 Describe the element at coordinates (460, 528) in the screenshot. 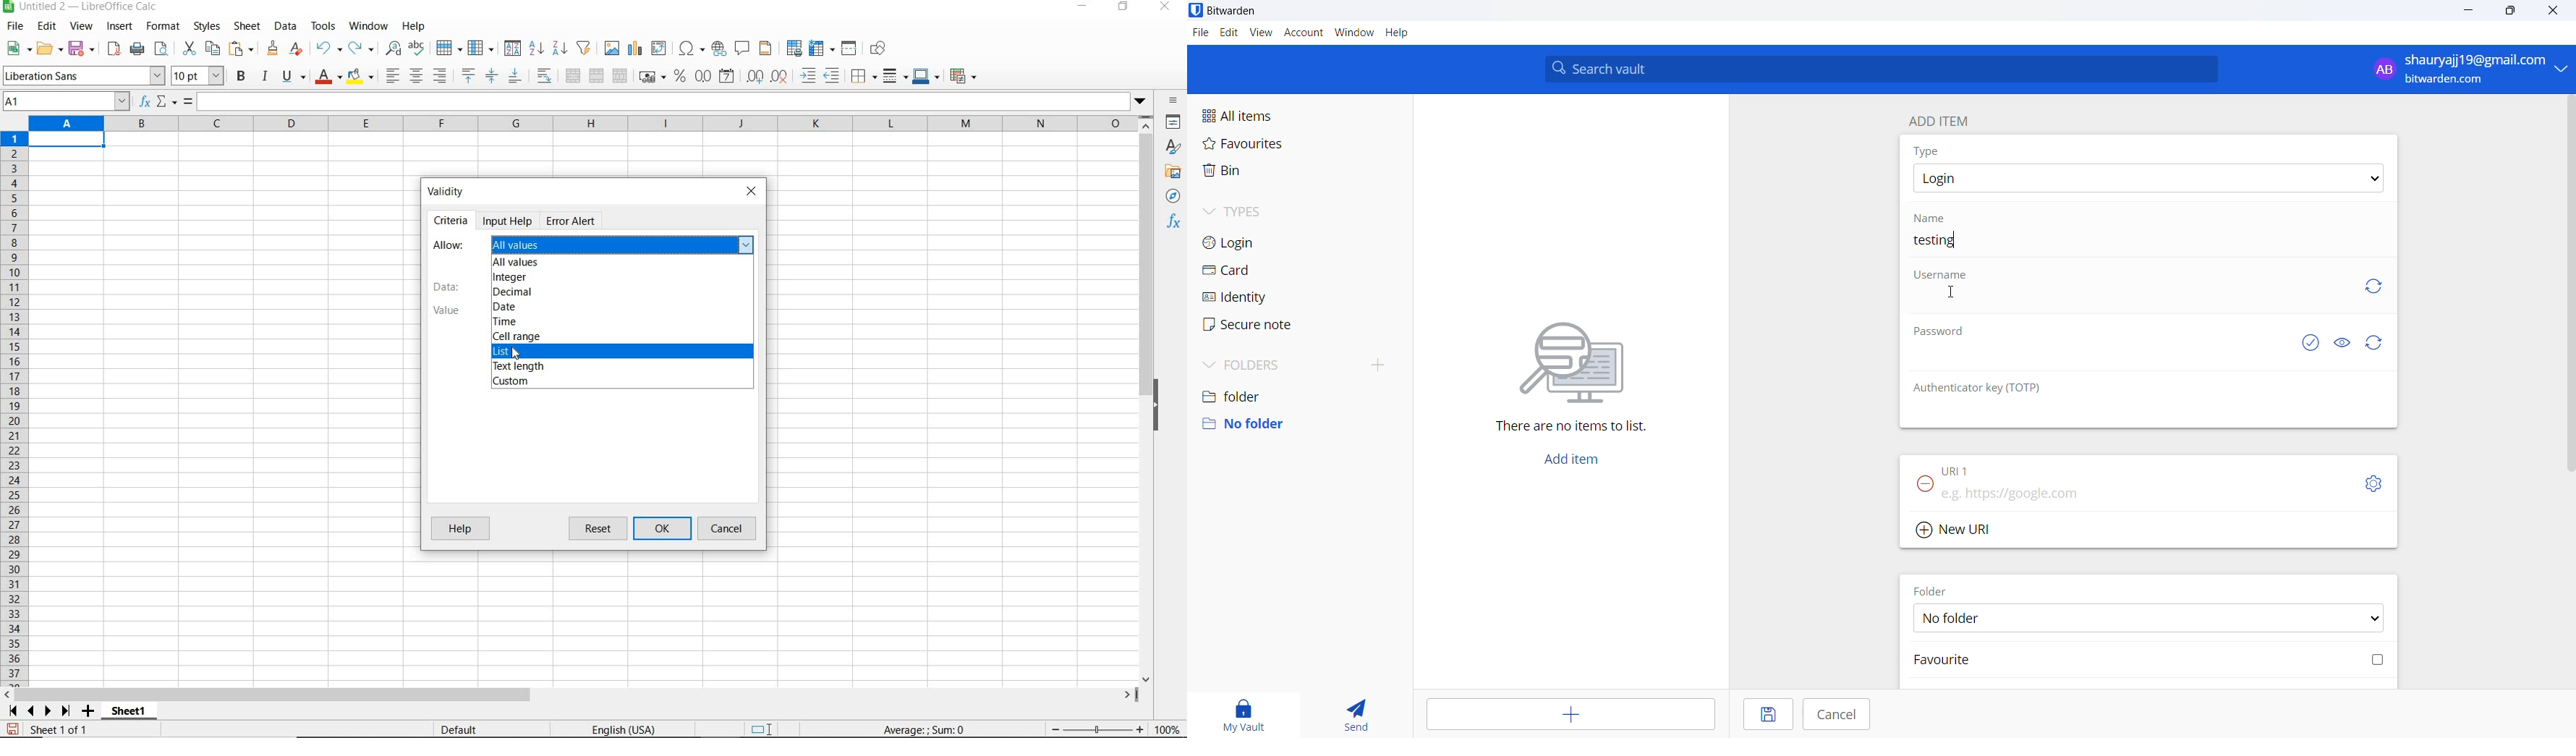

I see `help` at that location.